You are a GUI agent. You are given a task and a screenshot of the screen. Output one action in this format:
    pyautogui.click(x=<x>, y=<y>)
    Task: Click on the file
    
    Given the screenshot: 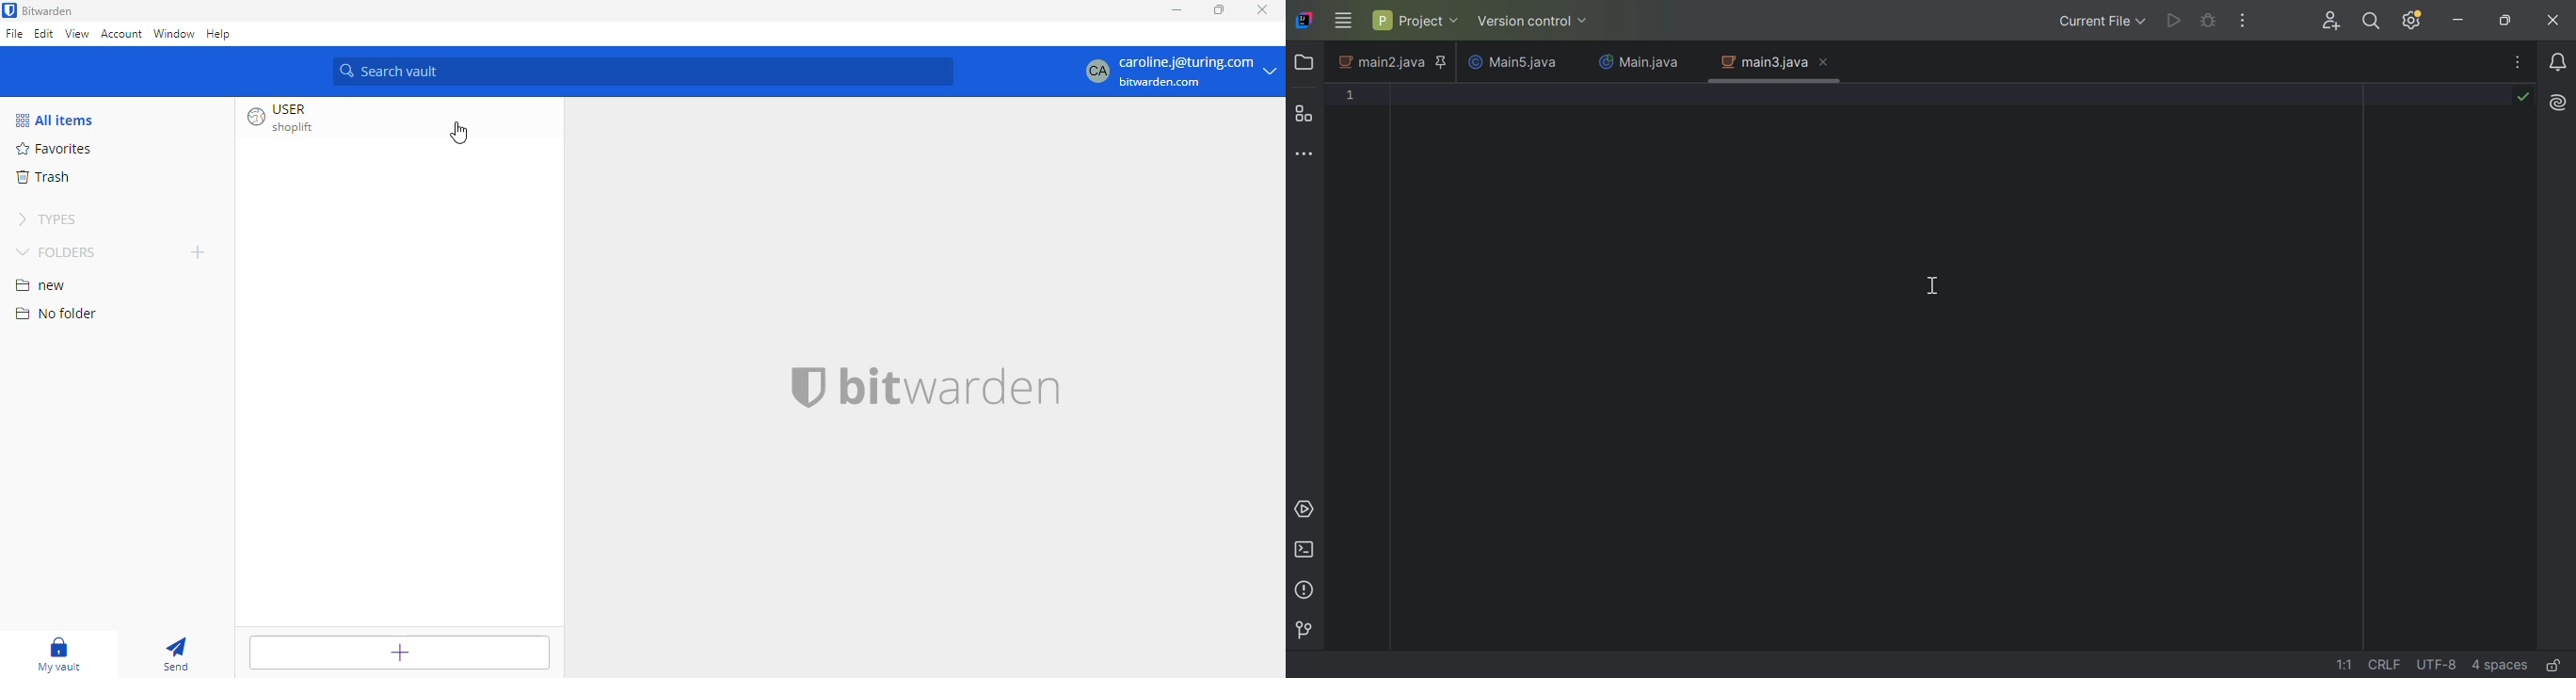 What is the action you would take?
    pyautogui.click(x=14, y=33)
    